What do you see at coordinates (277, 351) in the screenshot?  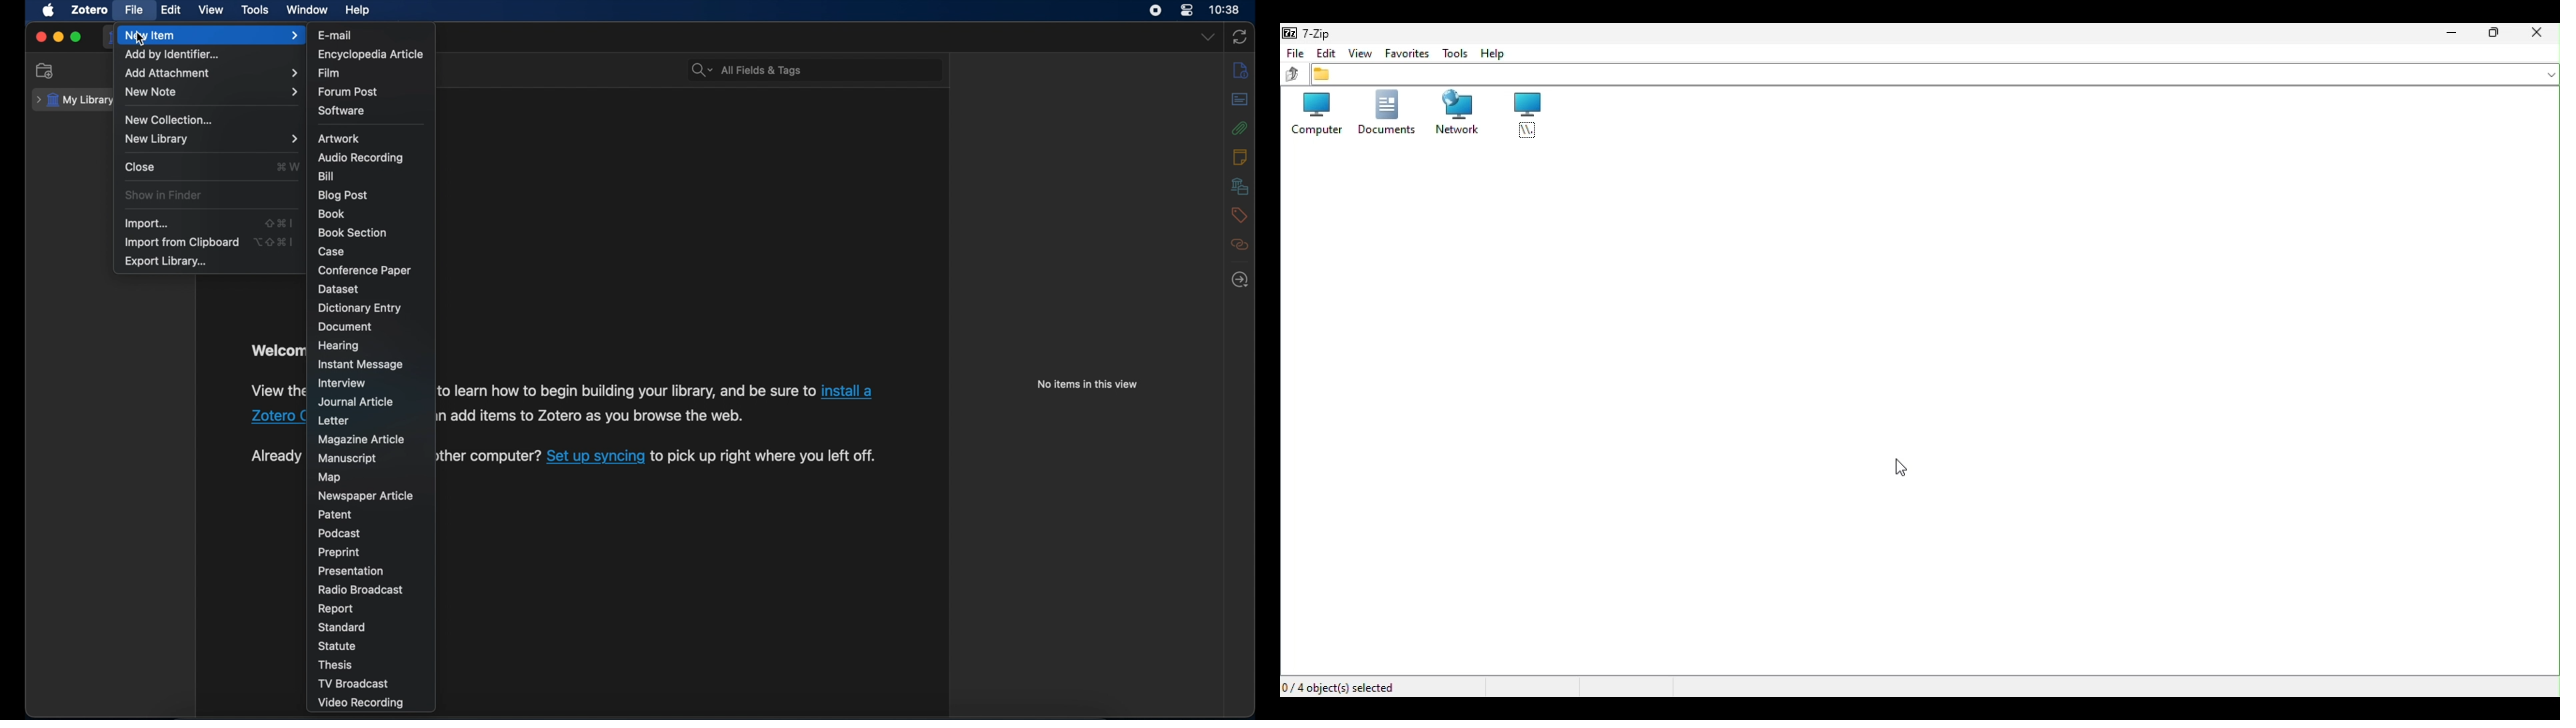 I see `welcome` at bounding box center [277, 351].